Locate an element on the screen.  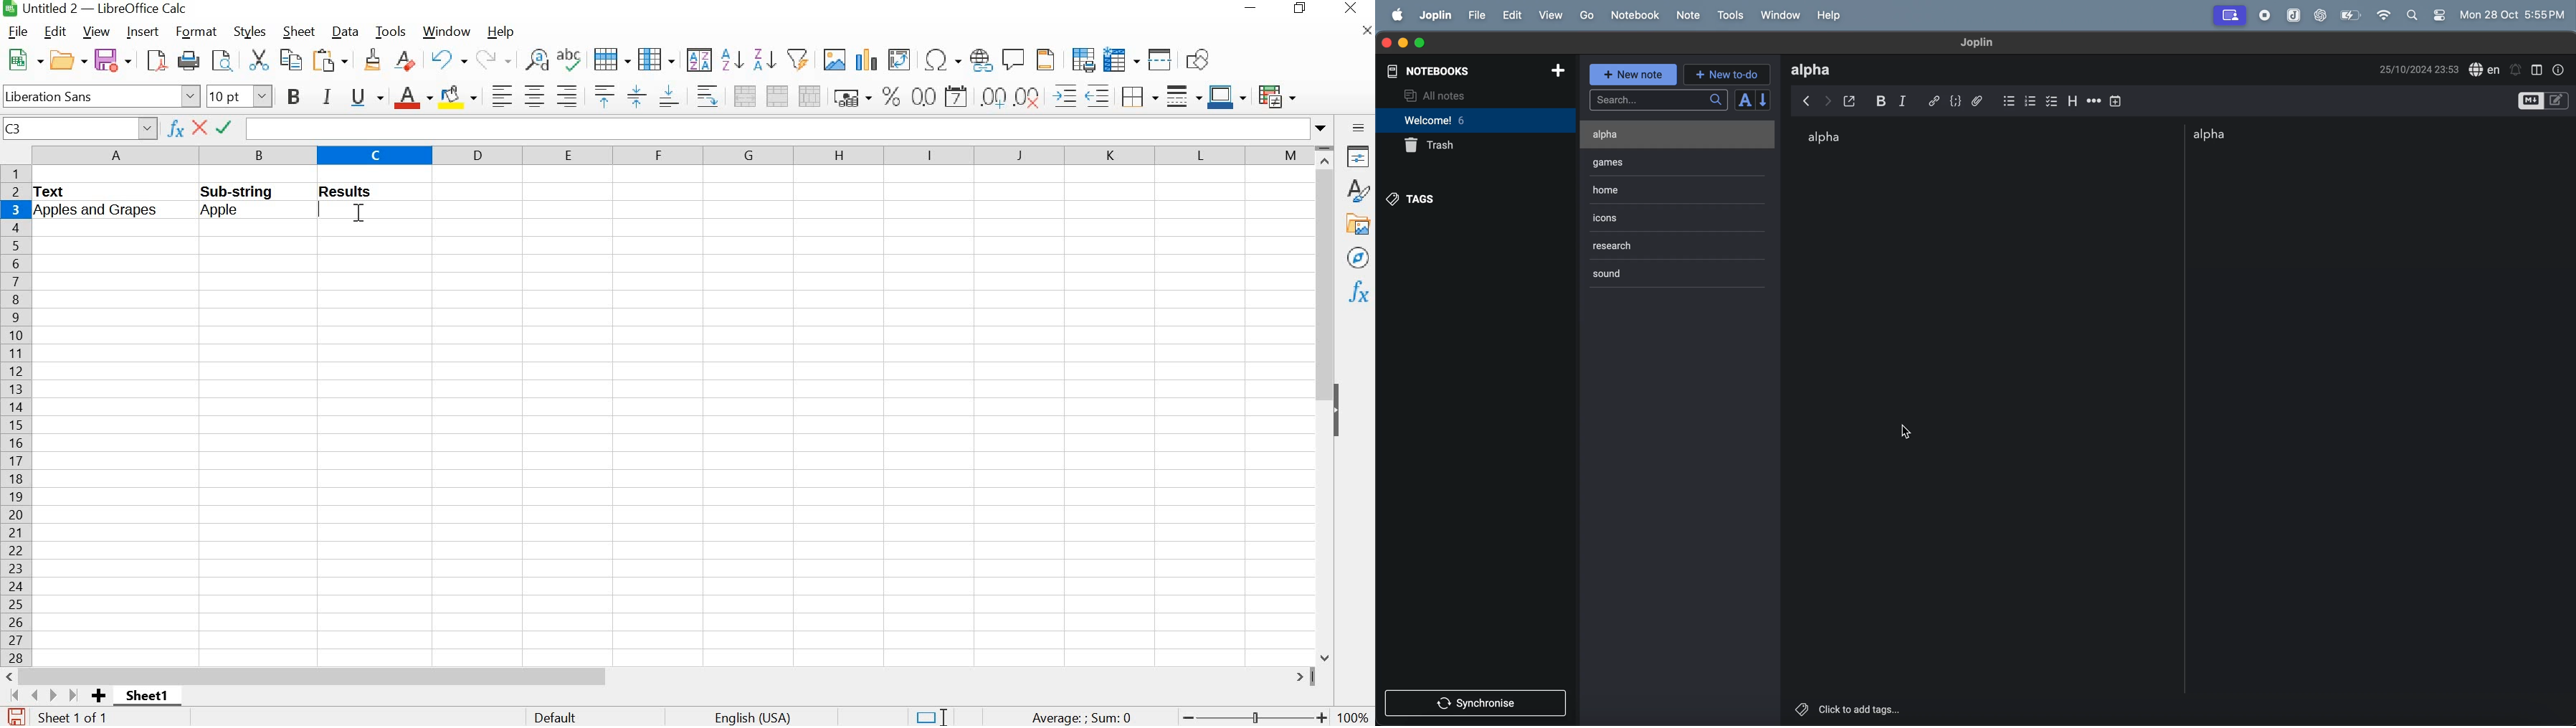
sort descending is located at coordinates (764, 59).